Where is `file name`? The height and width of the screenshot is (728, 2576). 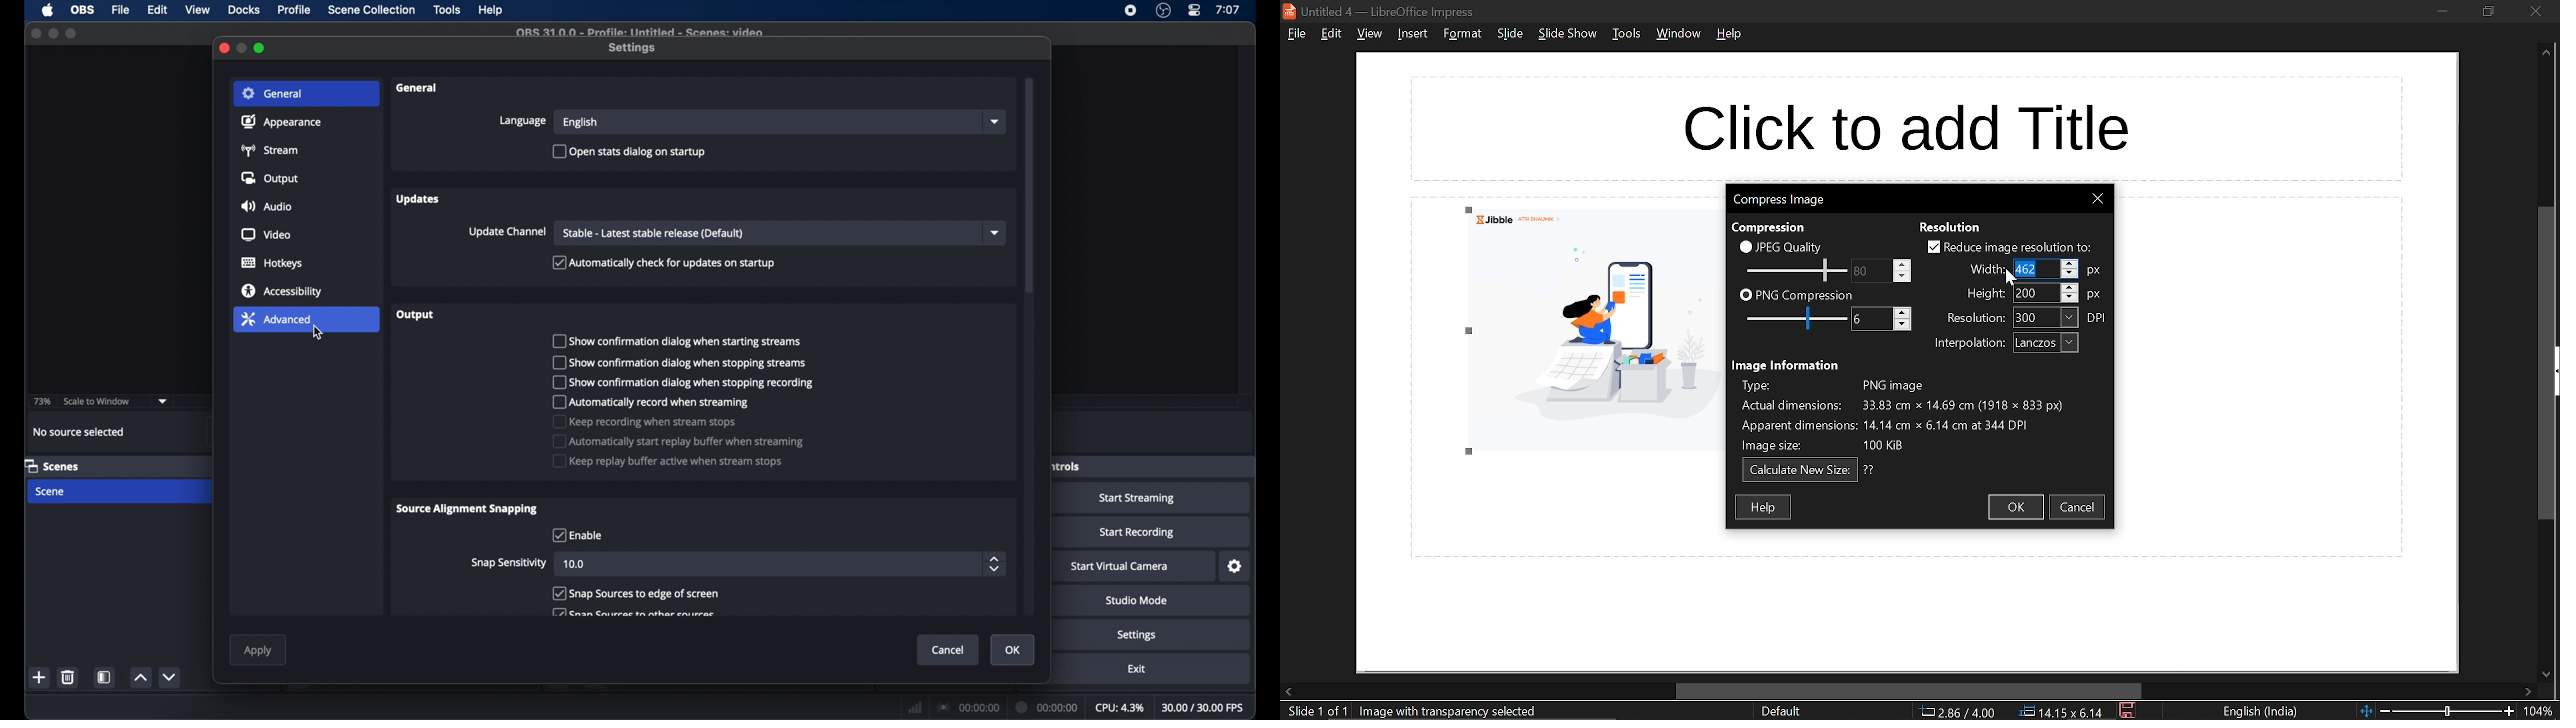 file name is located at coordinates (639, 33).